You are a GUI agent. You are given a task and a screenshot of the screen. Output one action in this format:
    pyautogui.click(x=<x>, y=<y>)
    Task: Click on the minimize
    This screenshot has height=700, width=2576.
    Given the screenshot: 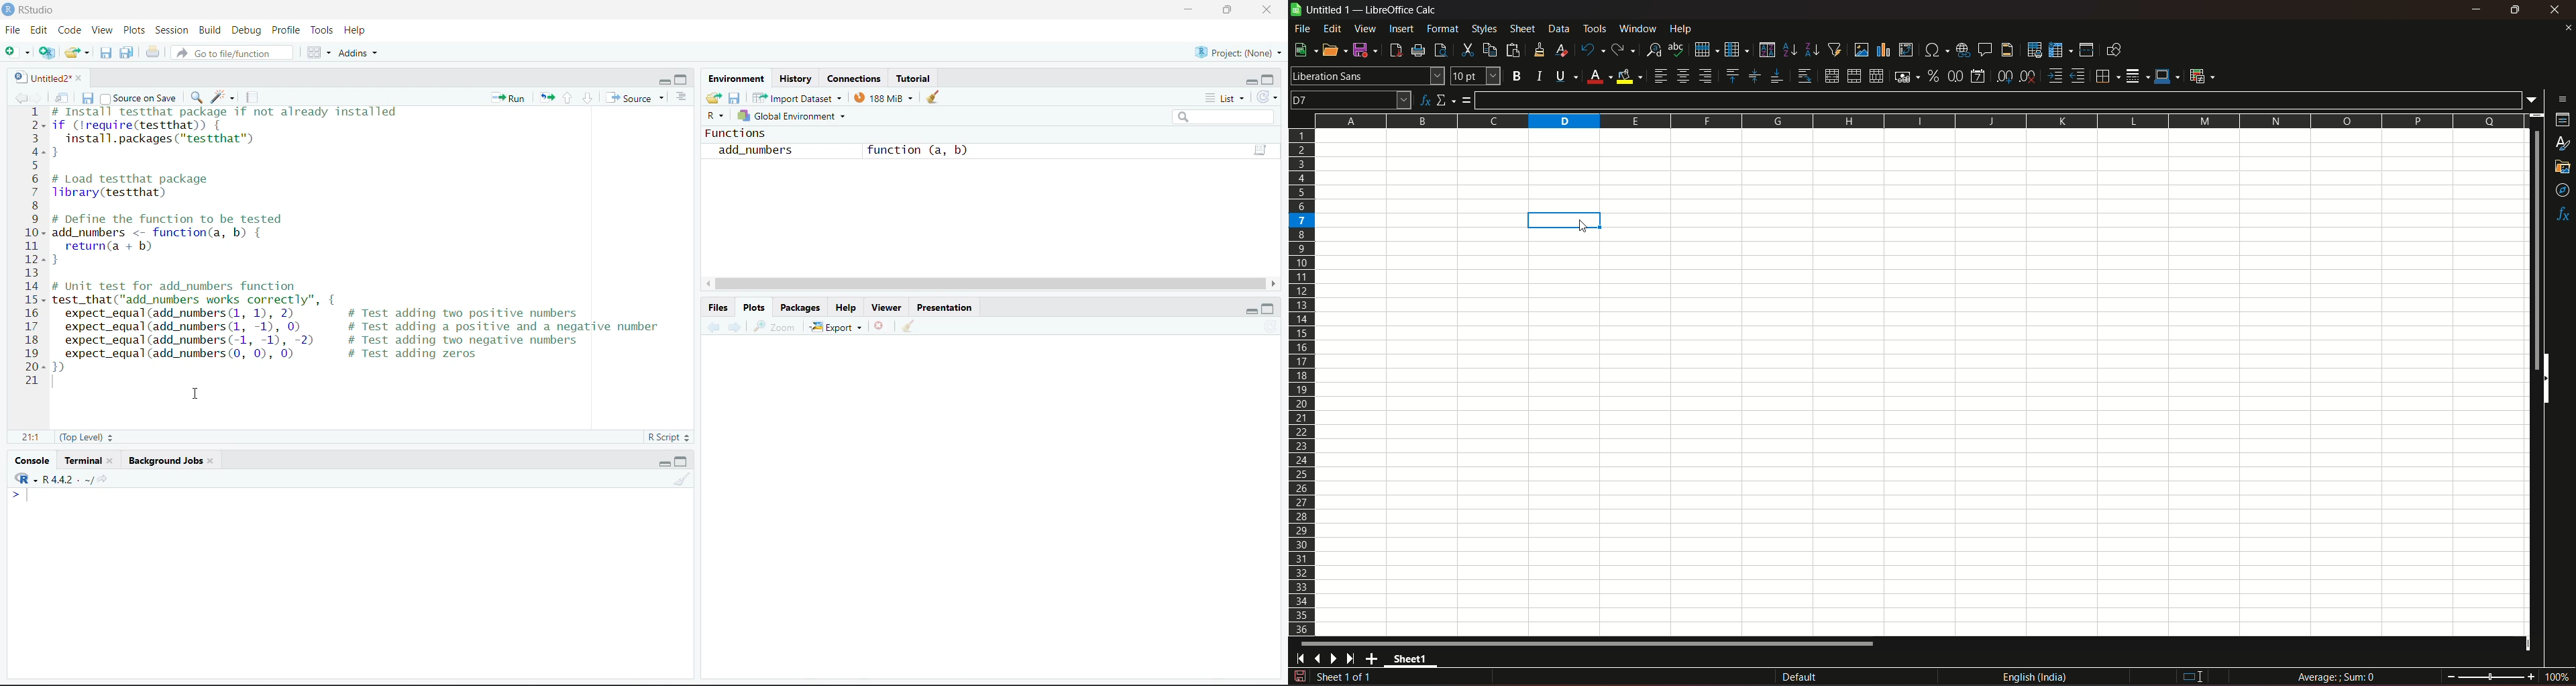 What is the action you would take?
    pyautogui.click(x=1250, y=81)
    